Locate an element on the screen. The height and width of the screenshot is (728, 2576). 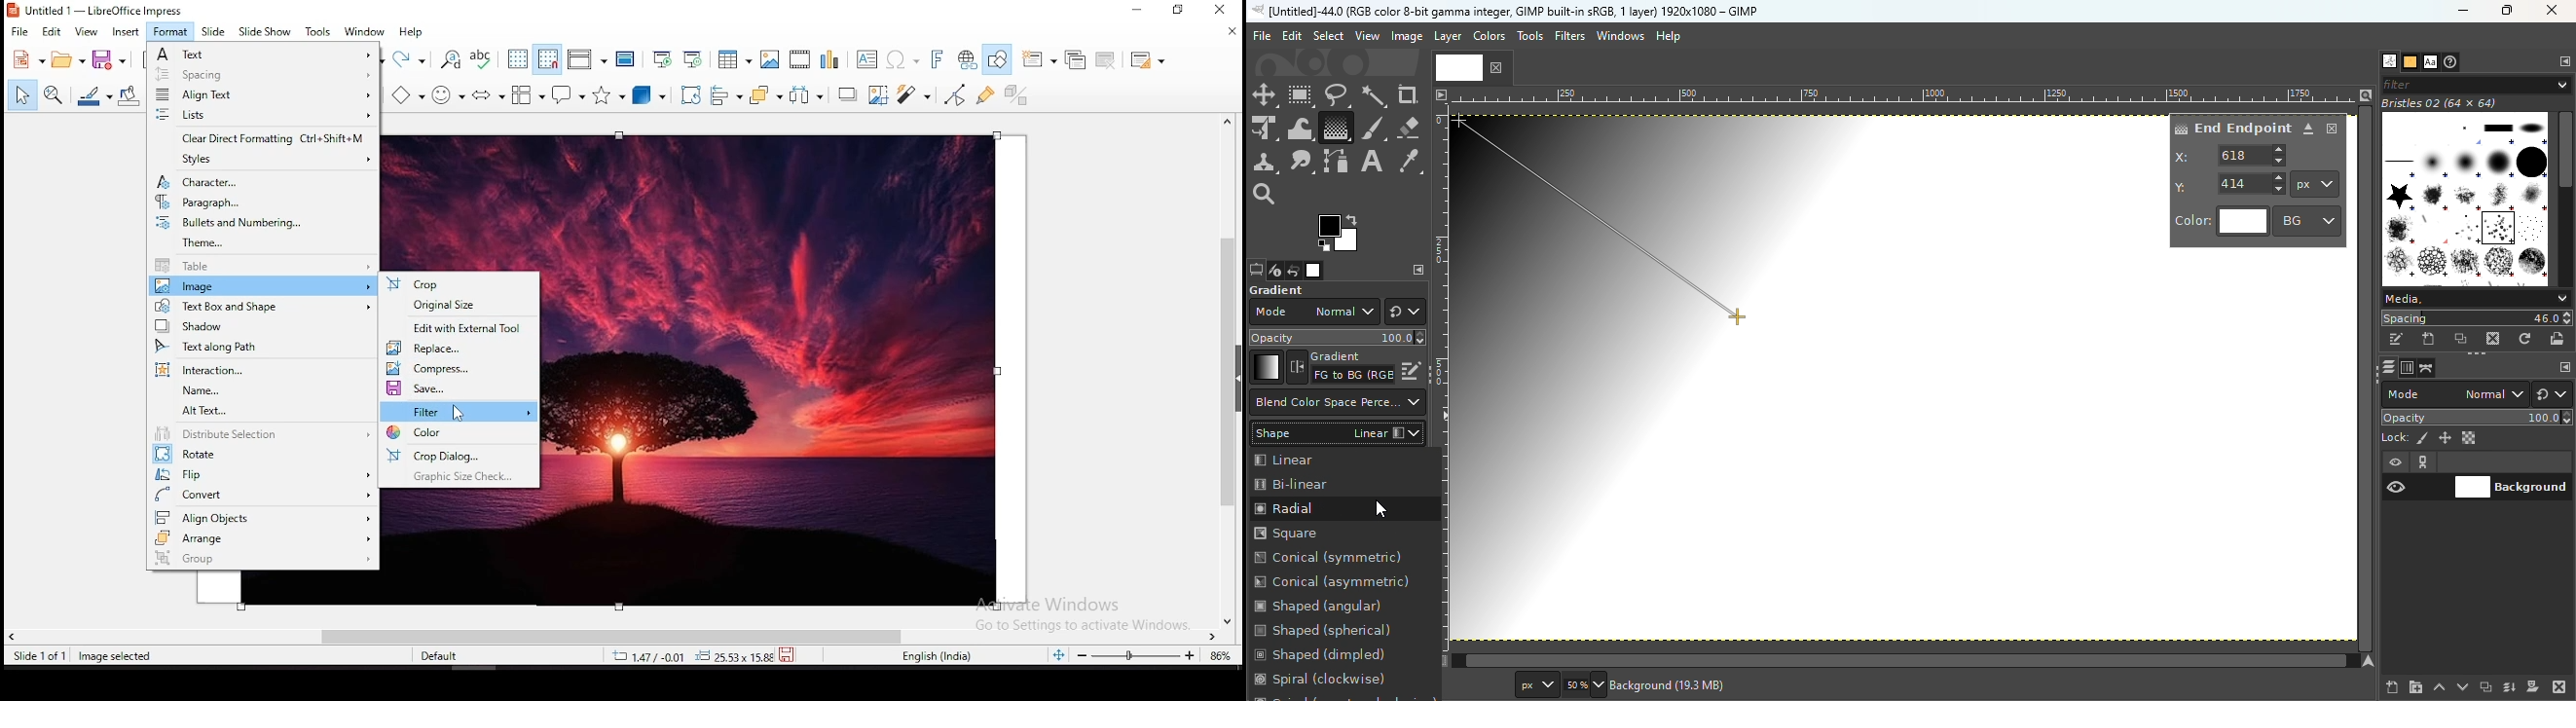
slide 1 of 1 is located at coordinates (43, 656).